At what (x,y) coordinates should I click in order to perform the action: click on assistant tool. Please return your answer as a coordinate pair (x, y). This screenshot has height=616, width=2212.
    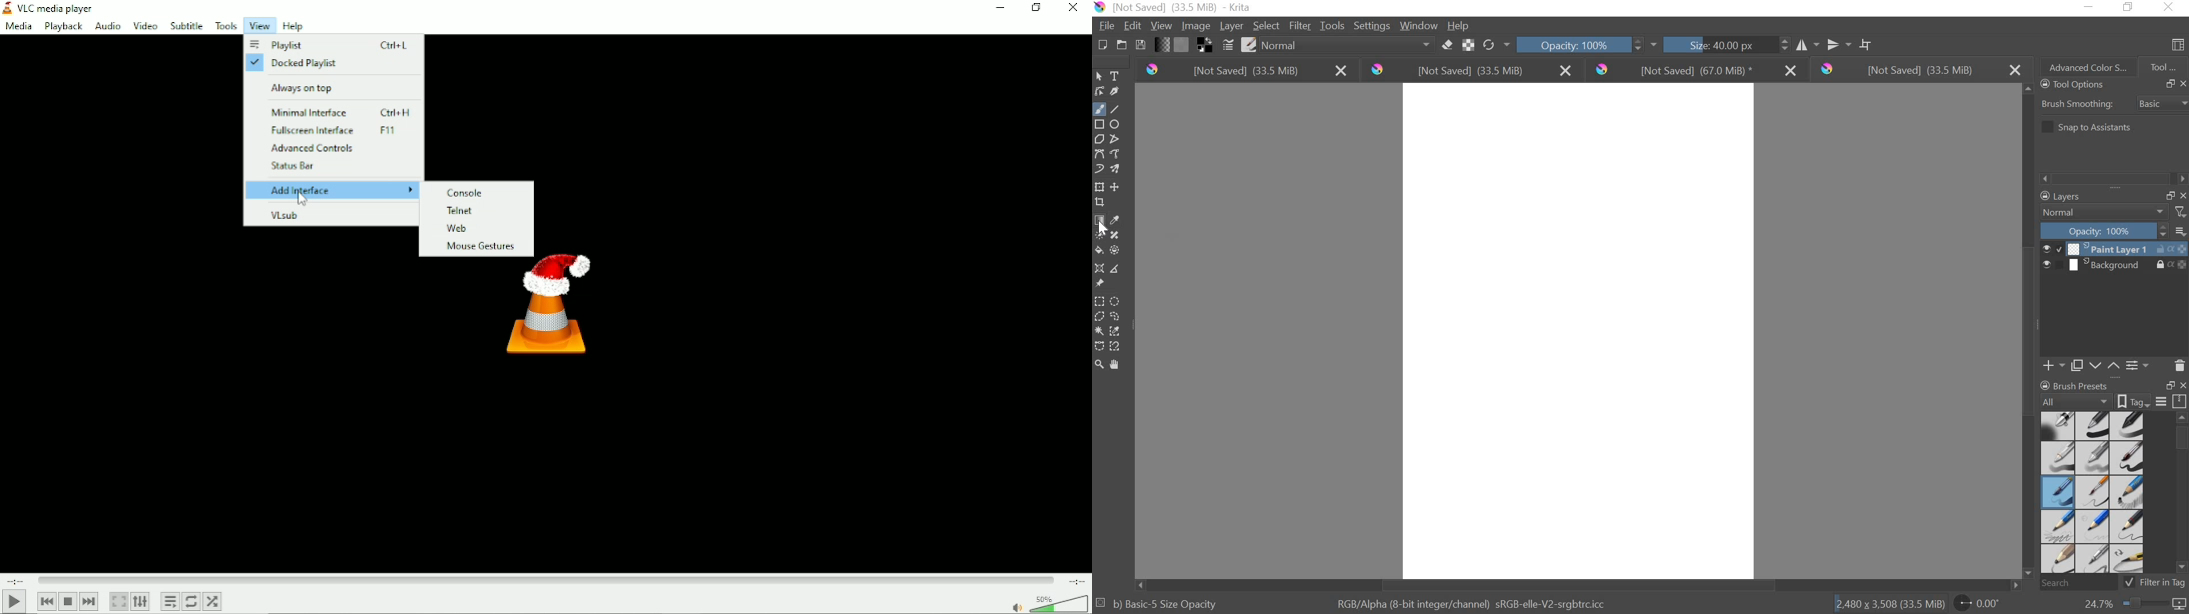
    Looking at the image, I should click on (1099, 268).